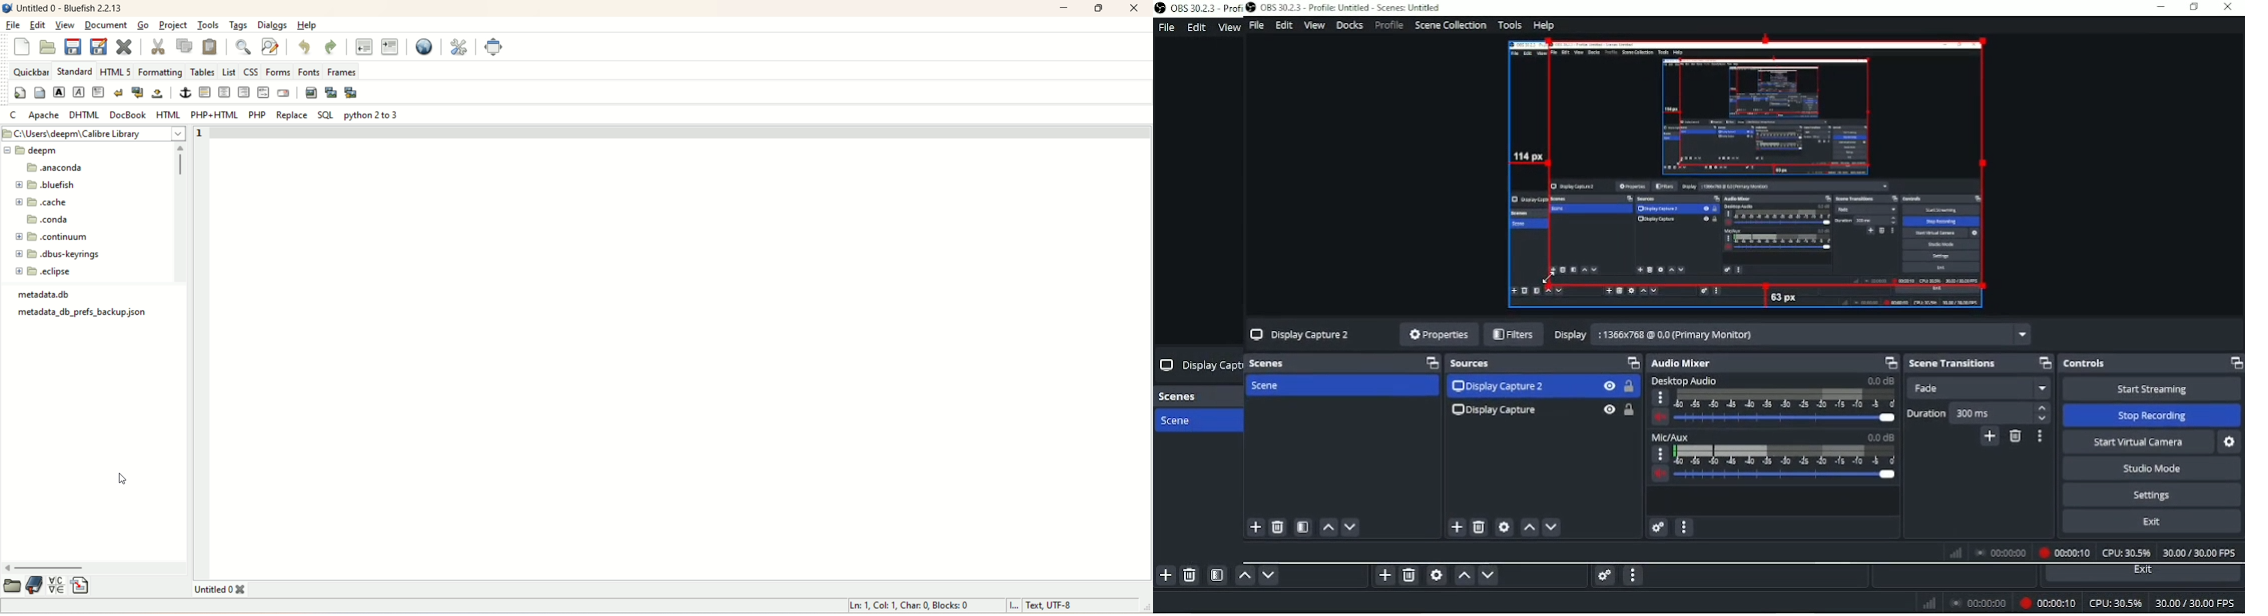  What do you see at coordinates (2045, 363) in the screenshot?
I see `Maximize` at bounding box center [2045, 363].